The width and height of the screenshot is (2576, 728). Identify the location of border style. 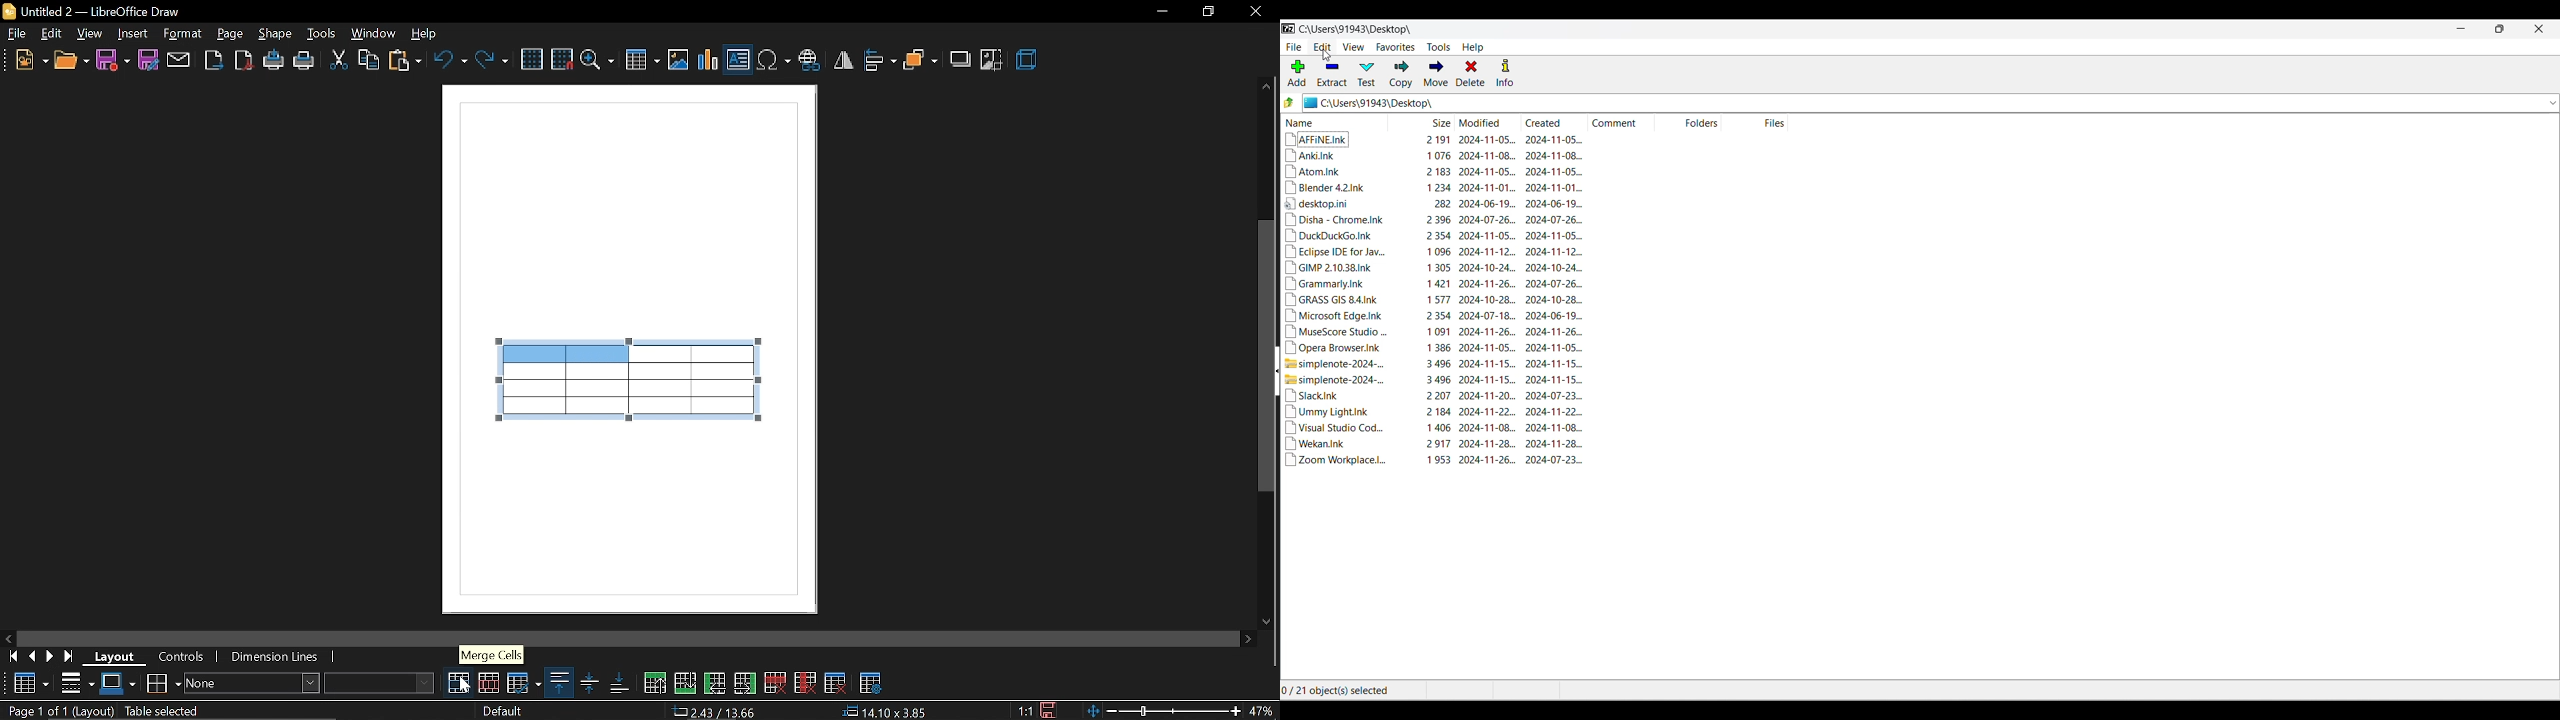
(78, 683).